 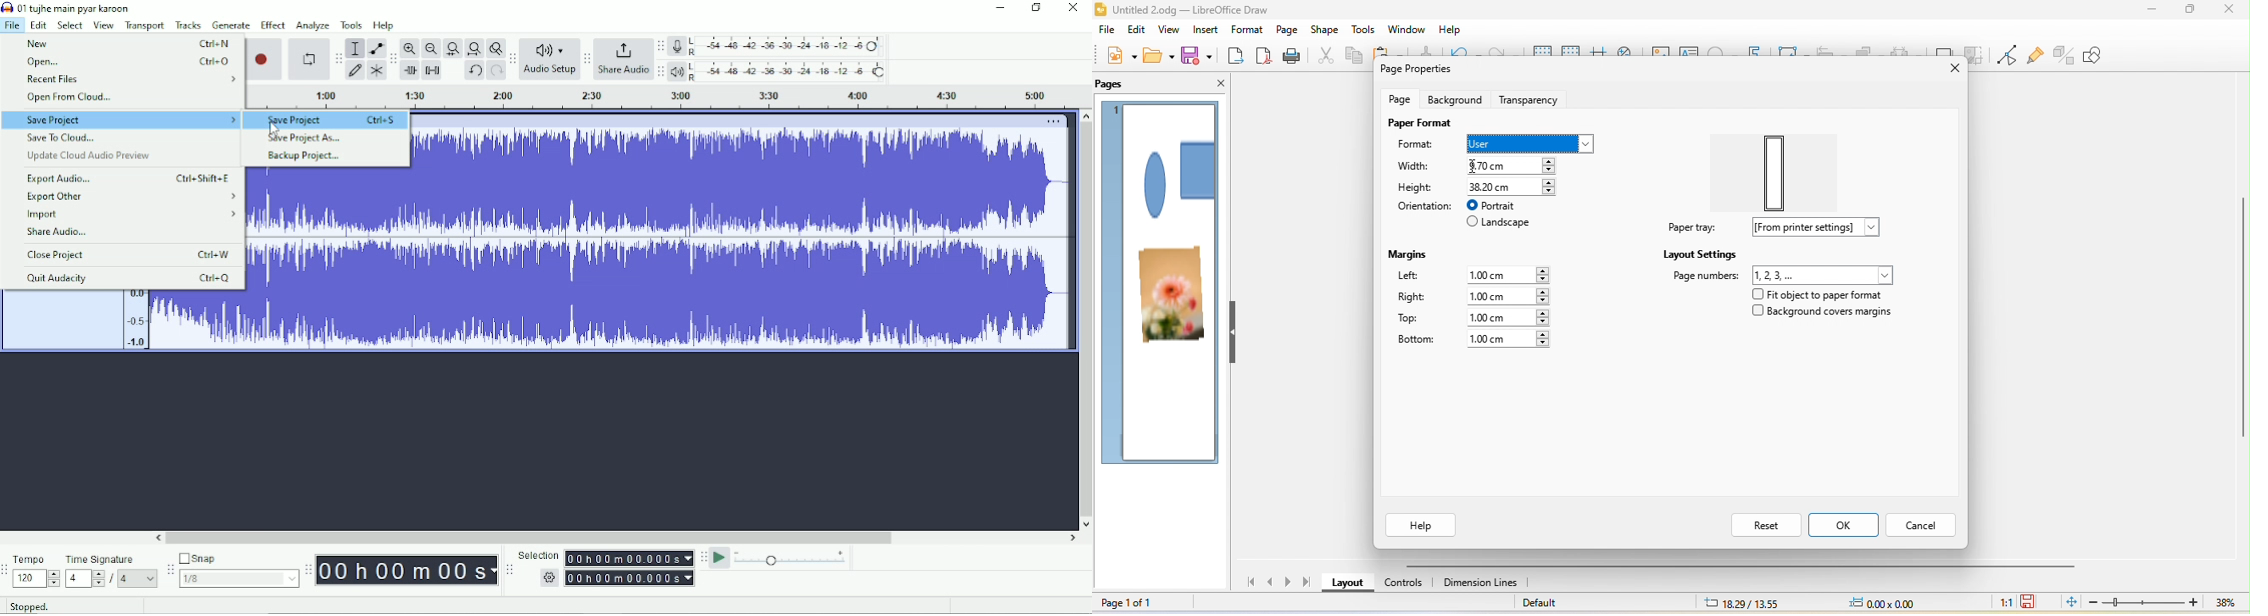 I want to click on Silence audio selection, so click(x=433, y=70).